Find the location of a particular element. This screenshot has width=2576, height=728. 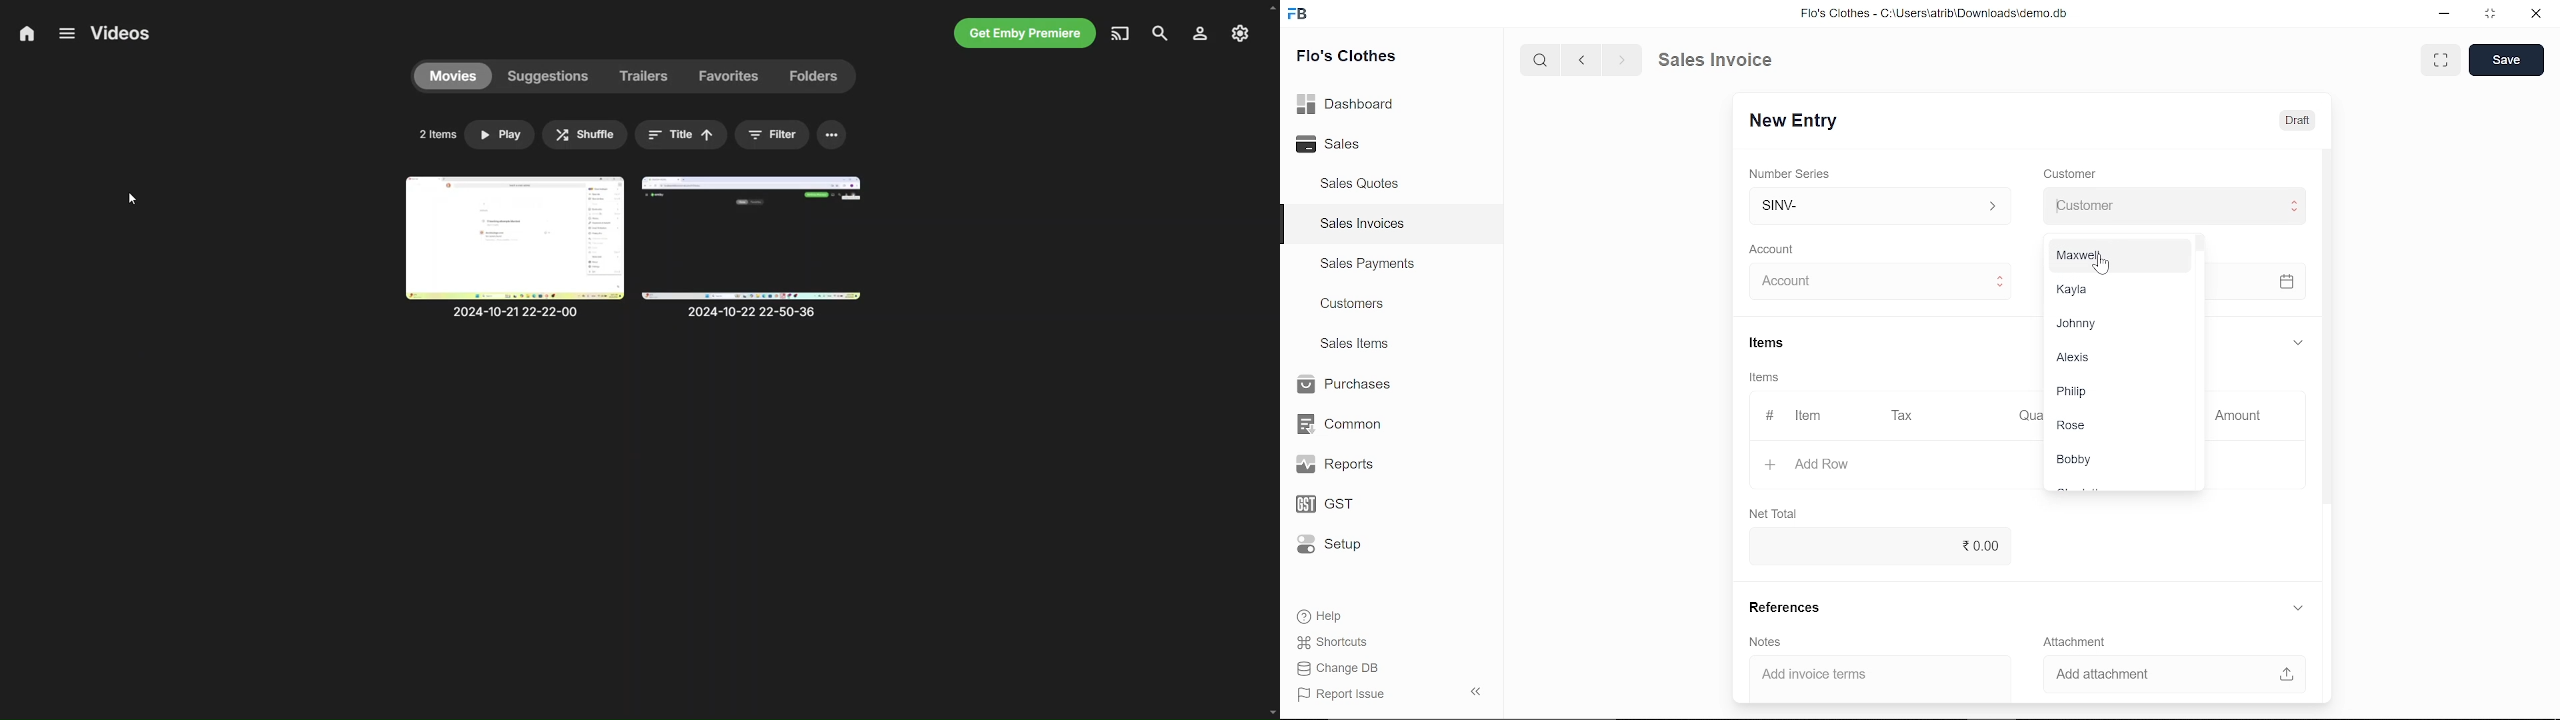

expand is located at coordinates (2442, 60).